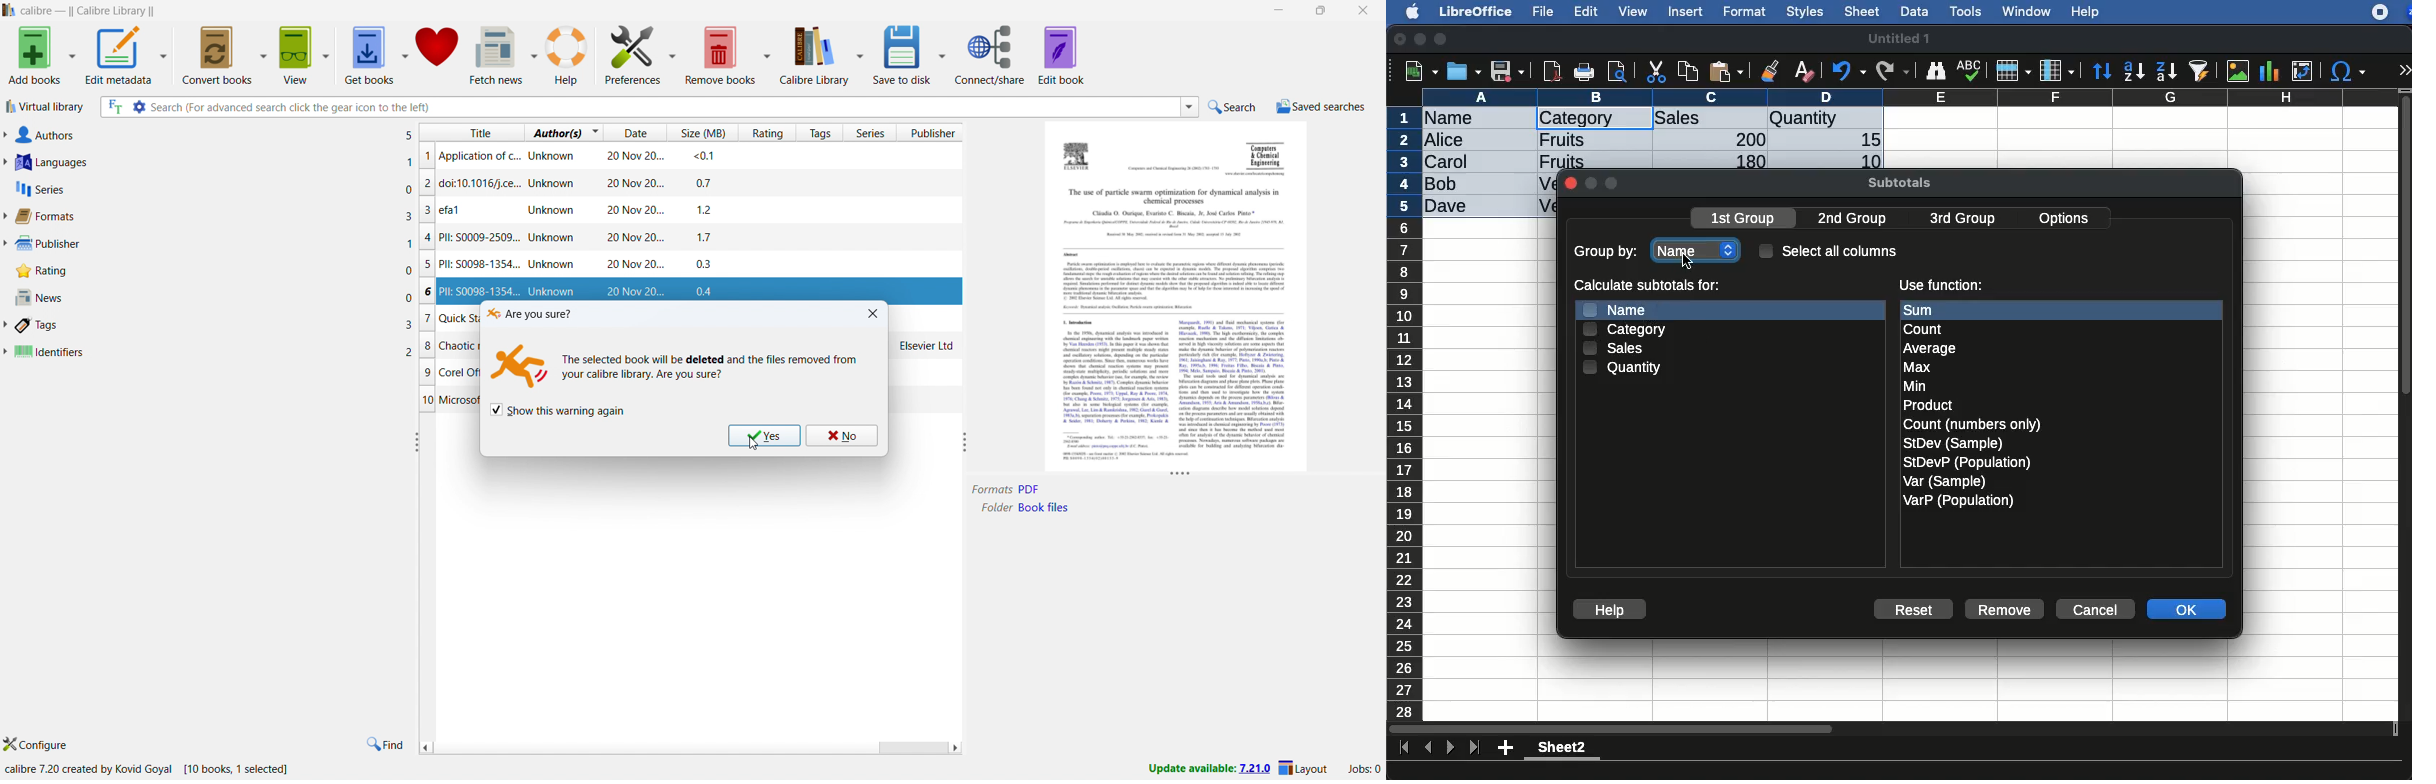  Describe the element at coordinates (1711, 119) in the screenshot. I see `sales` at that location.